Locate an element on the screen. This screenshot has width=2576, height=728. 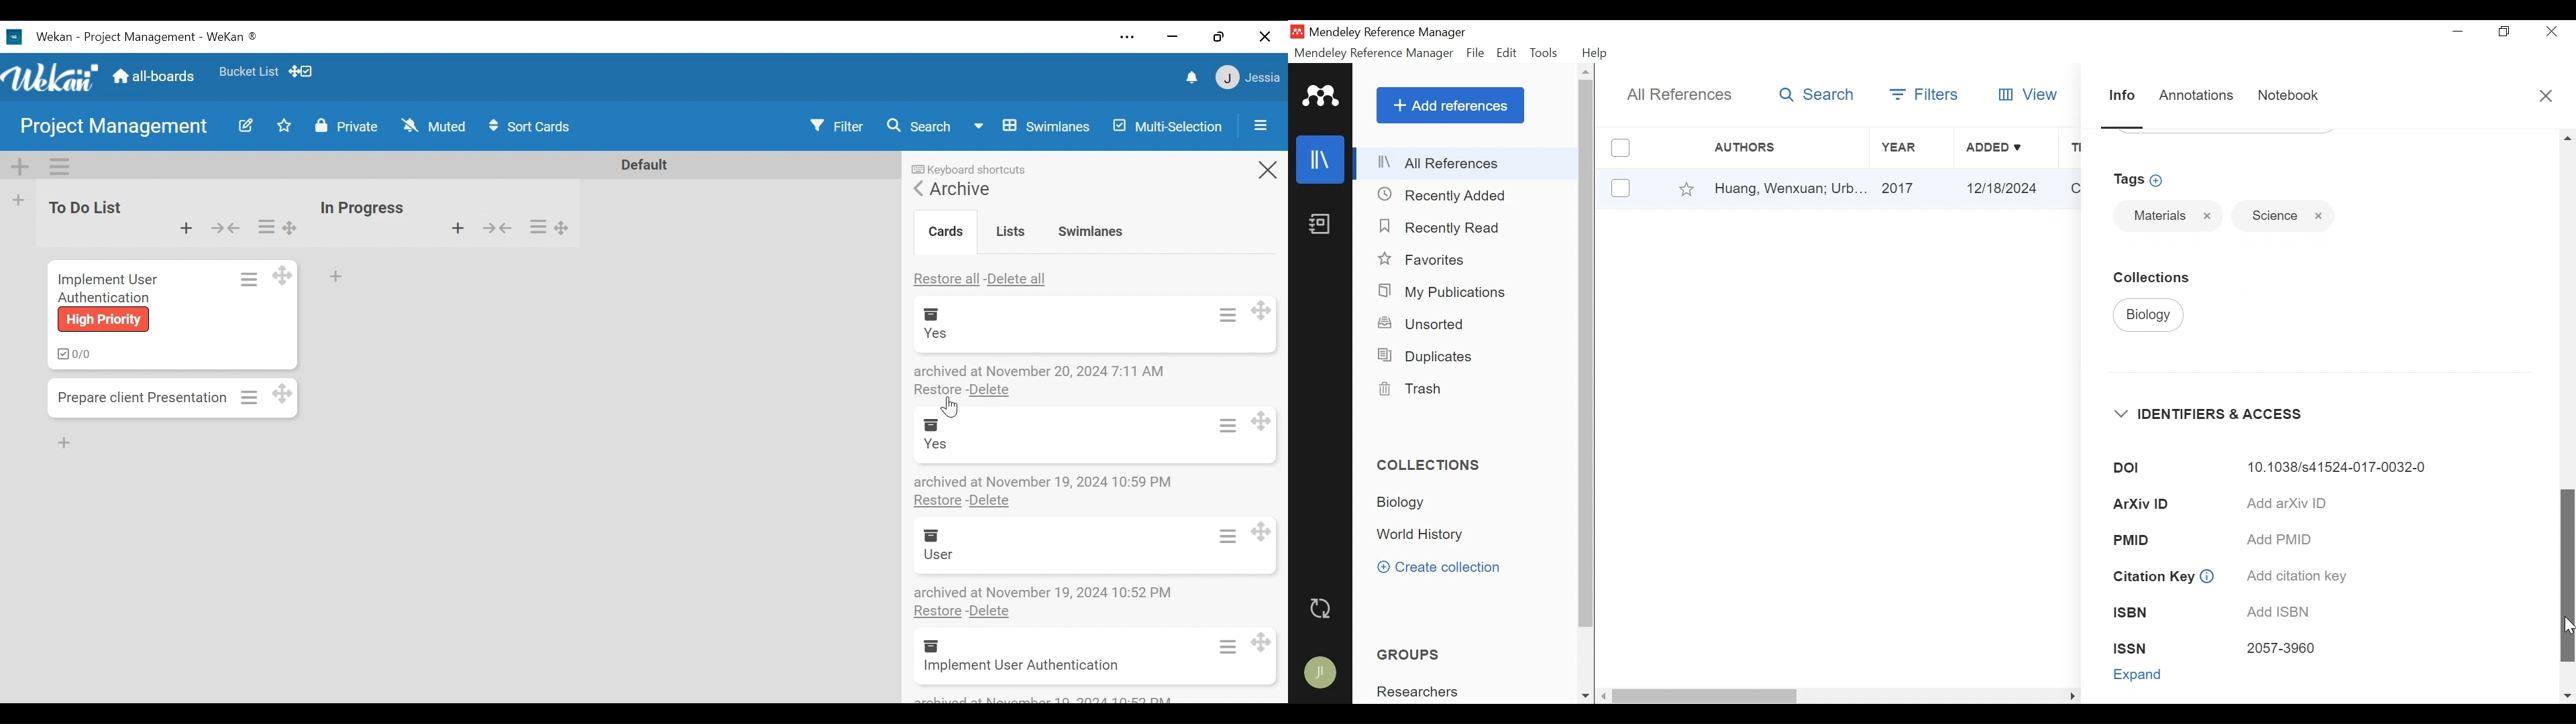
Implement user authentication is located at coordinates (1020, 667).